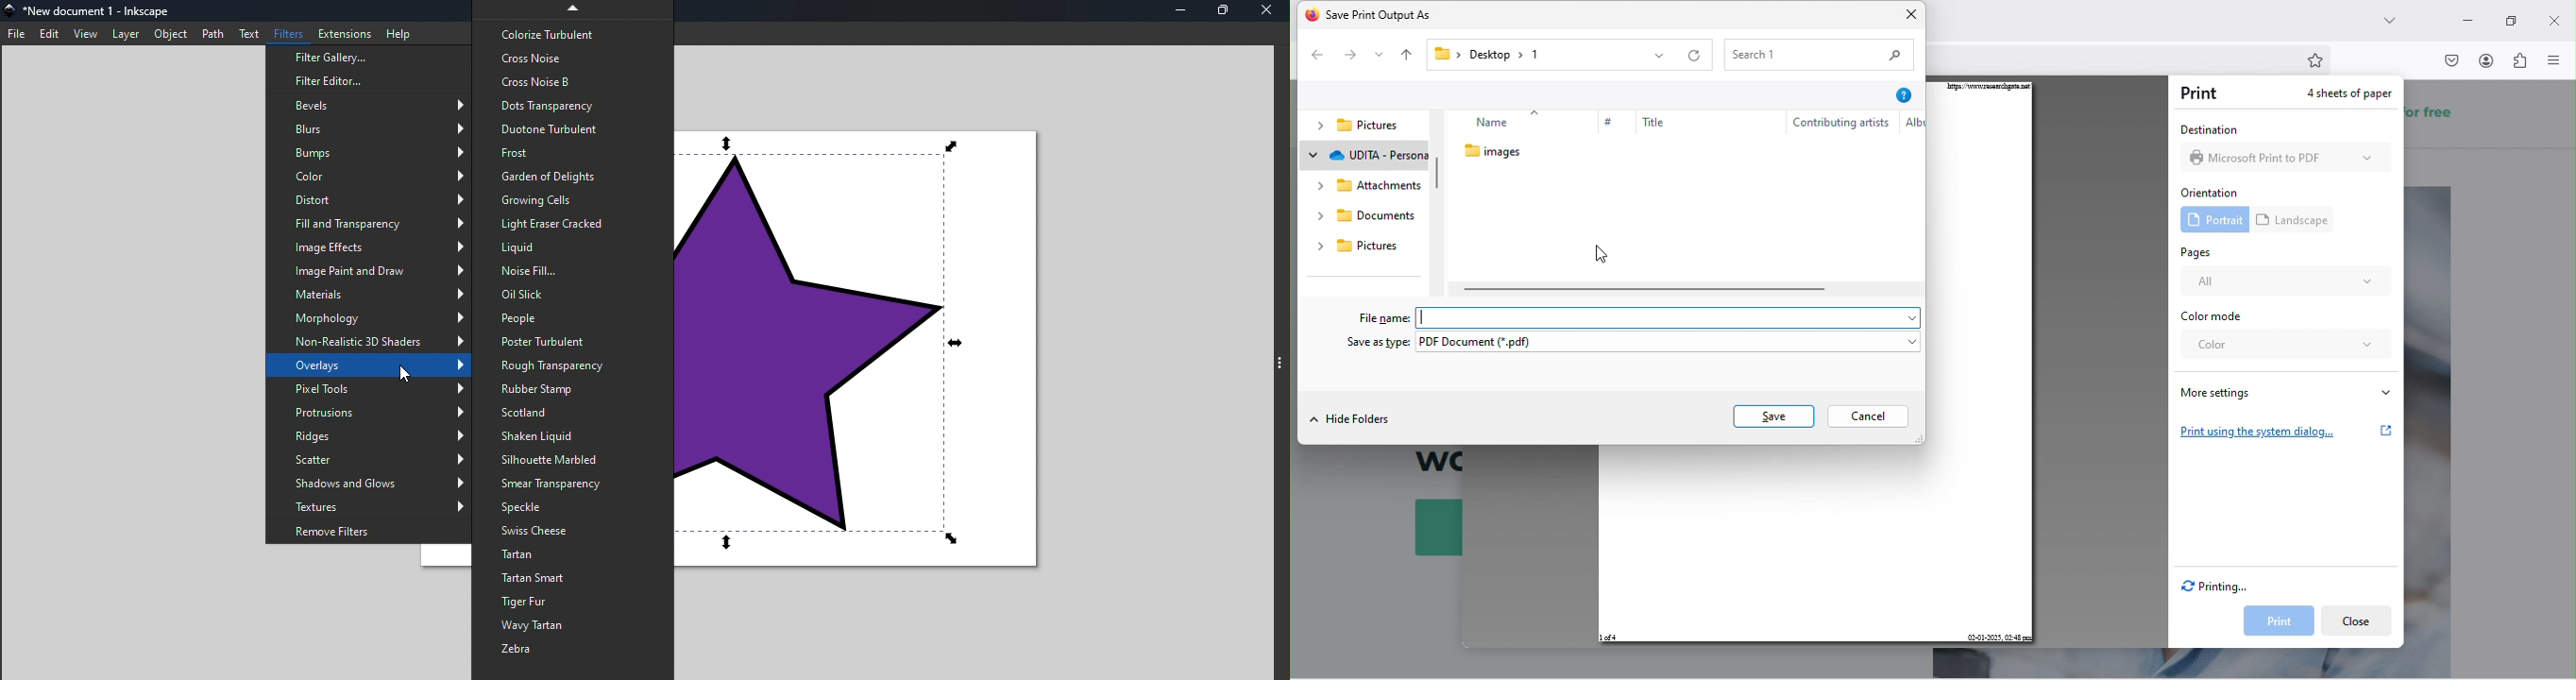 The height and width of the screenshot is (700, 2576). What do you see at coordinates (1662, 58) in the screenshot?
I see `previous location` at bounding box center [1662, 58].